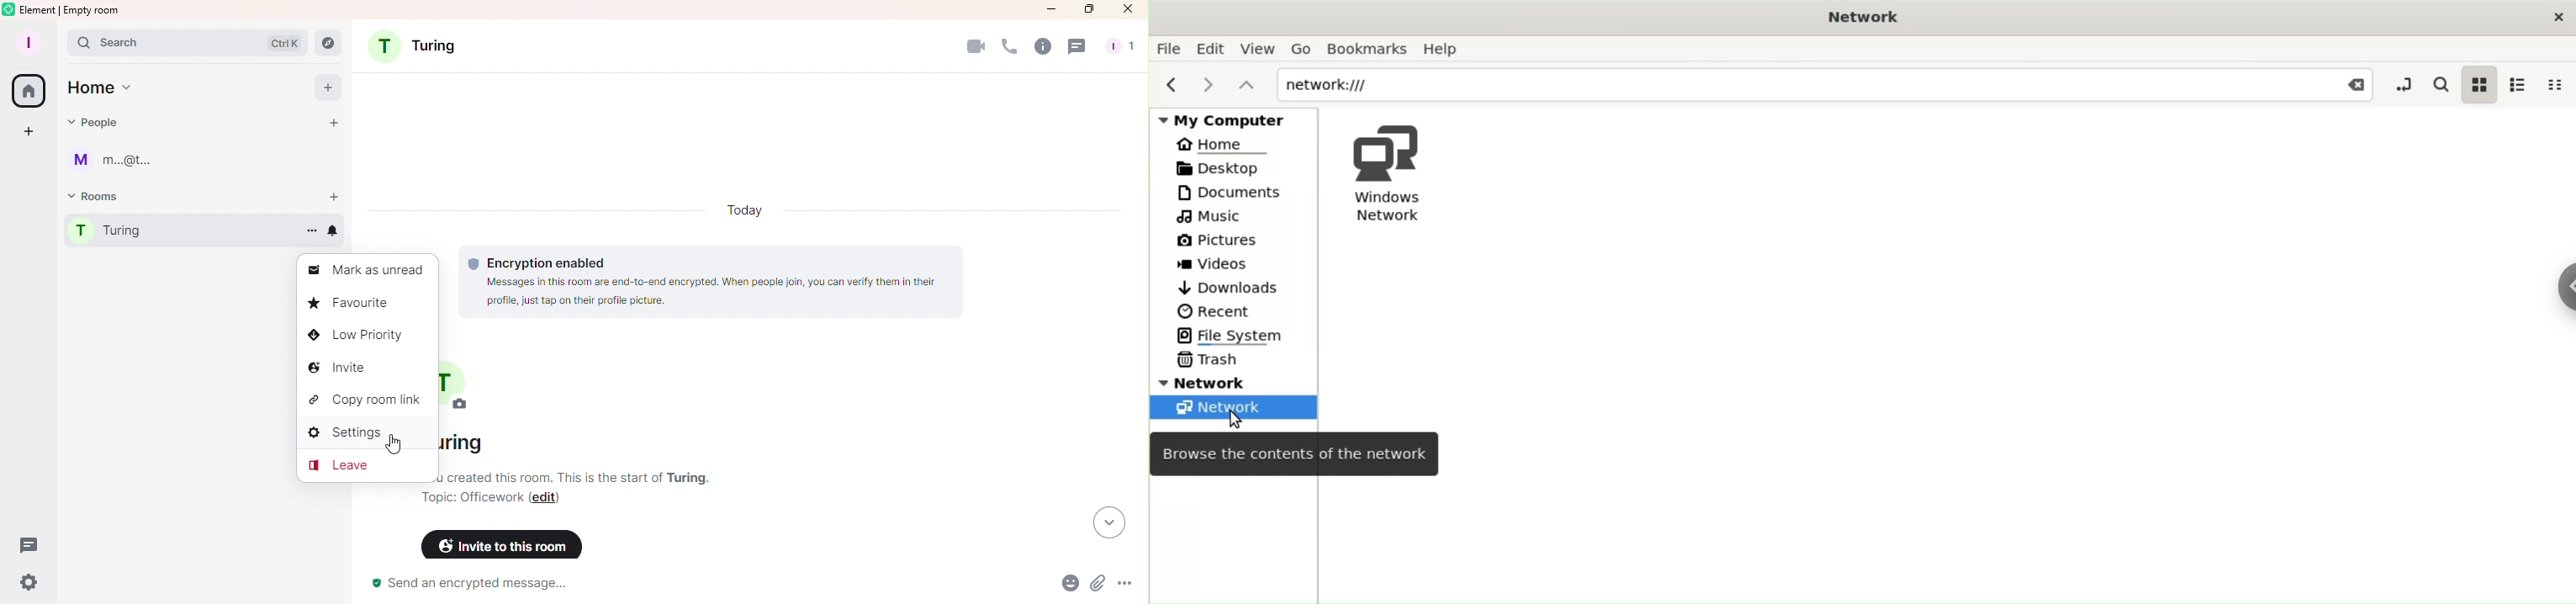  What do you see at coordinates (112, 86) in the screenshot?
I see `Home` at bounding box center [112, 86].